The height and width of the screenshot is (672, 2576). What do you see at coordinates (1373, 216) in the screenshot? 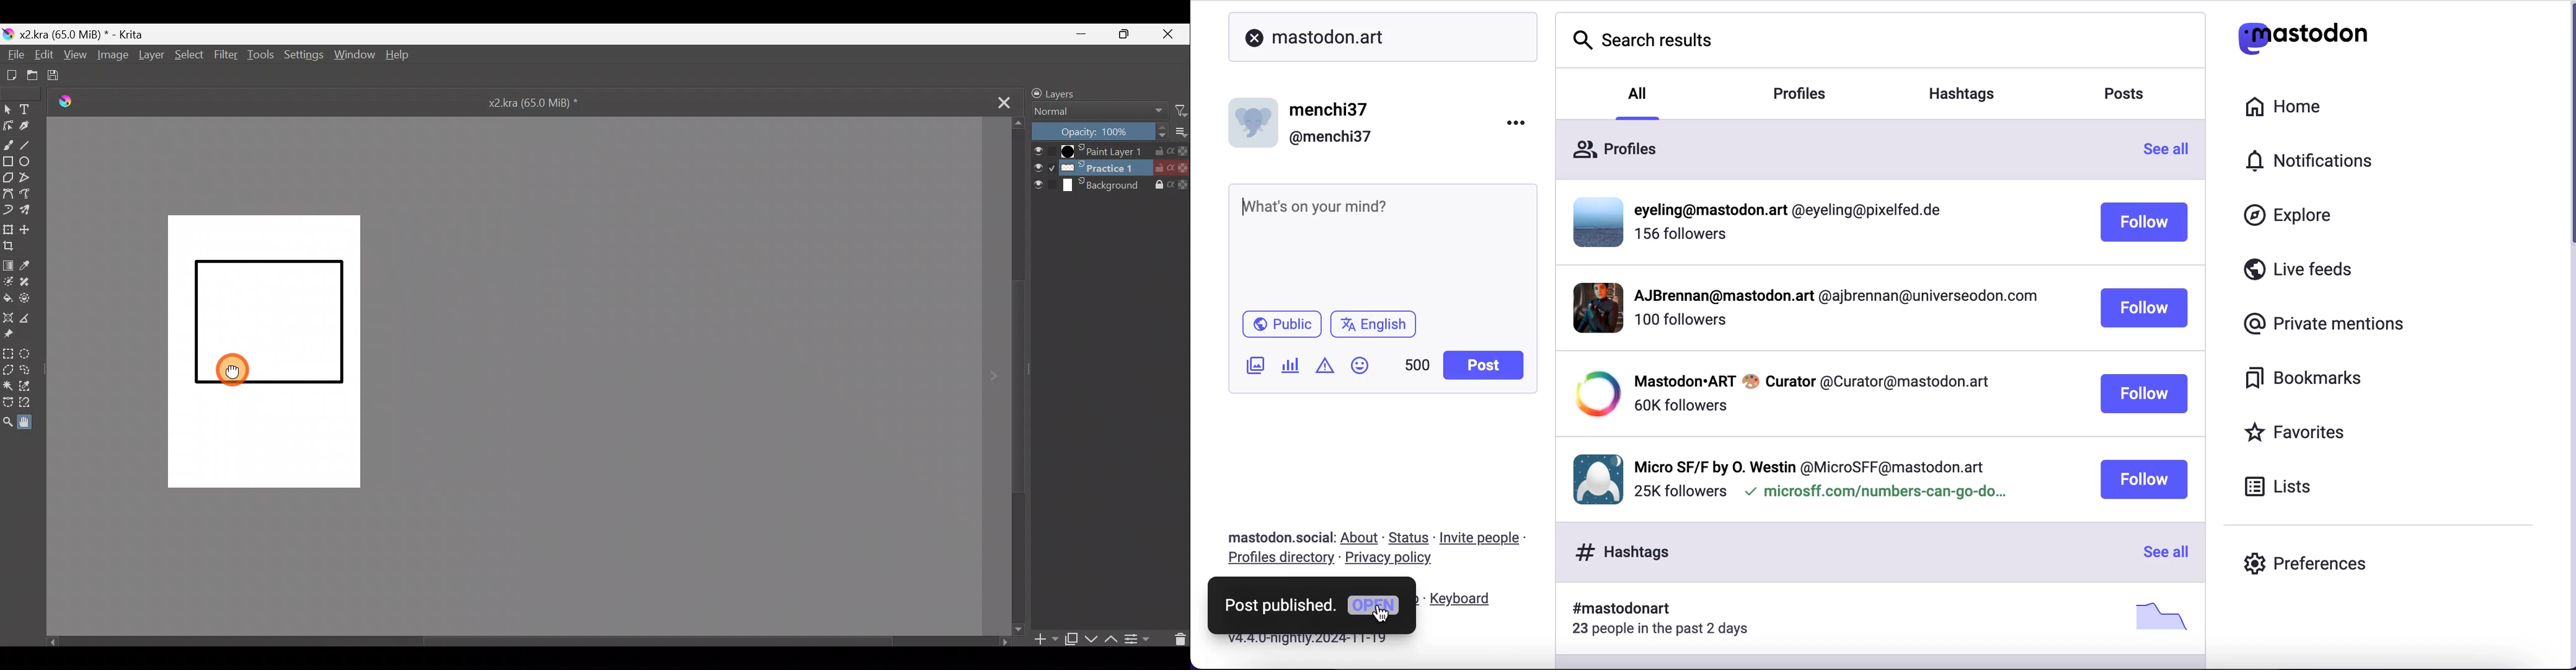
I see `post text` at bounding box center [1373, 216].